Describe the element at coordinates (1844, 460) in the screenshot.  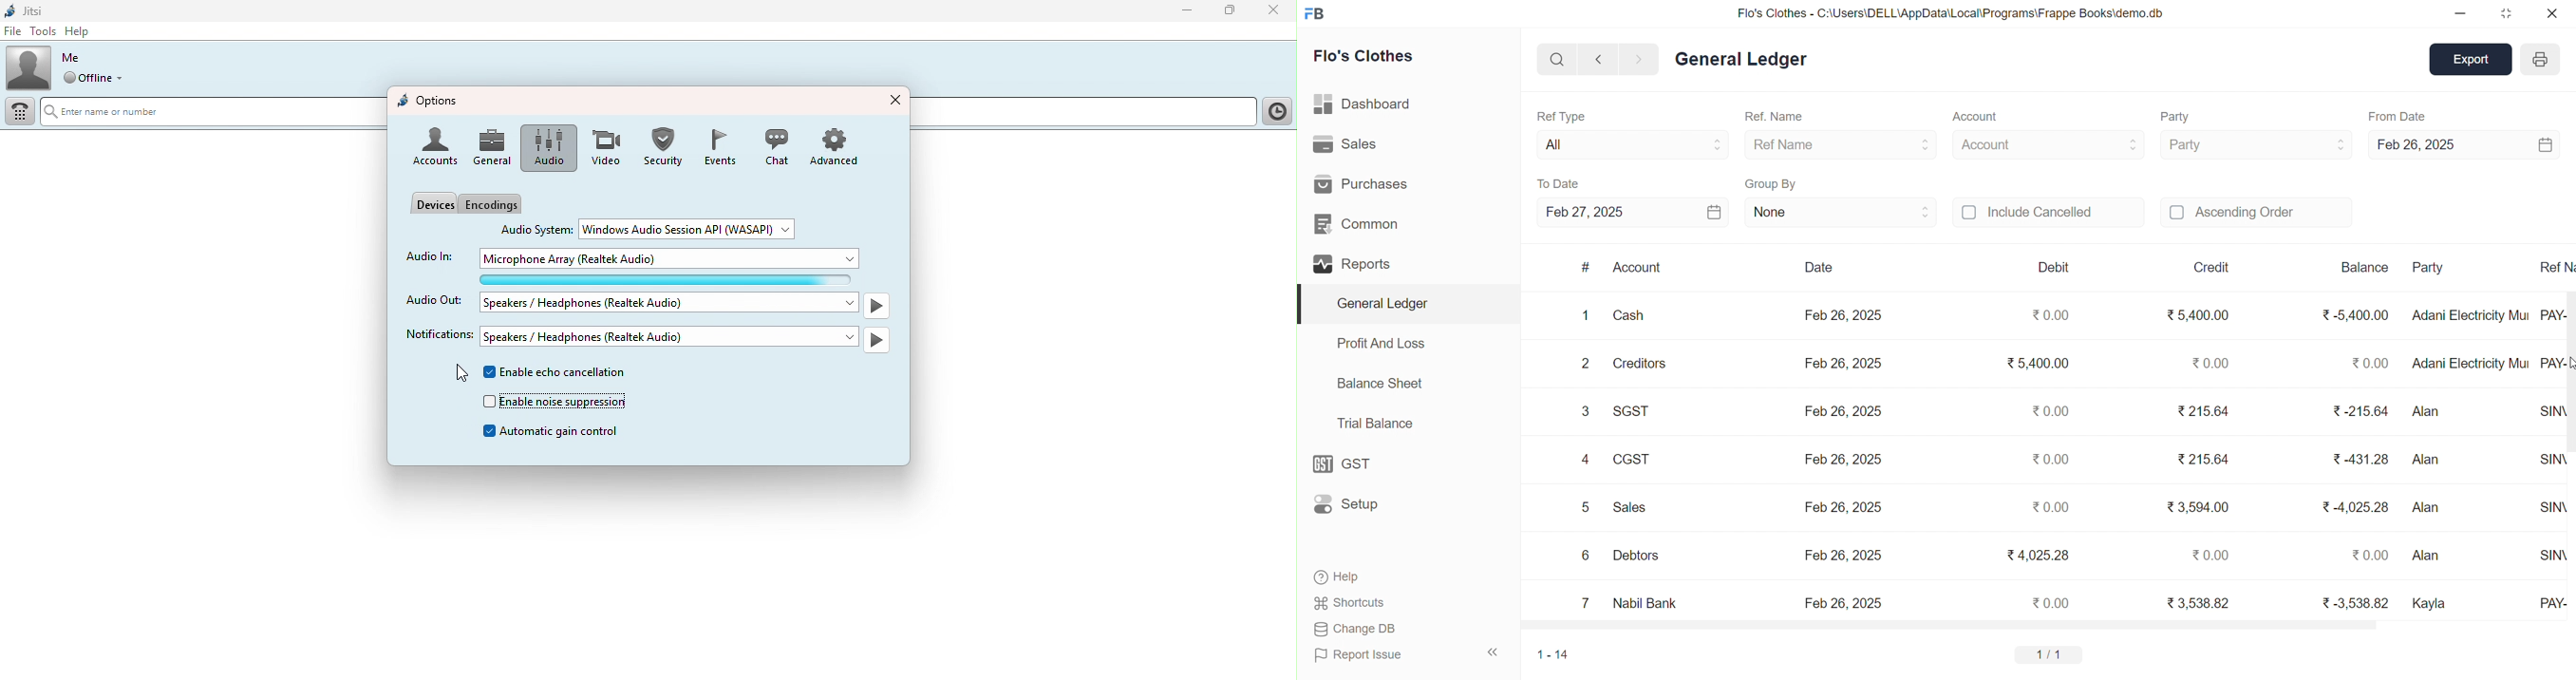
I see `Feb 26, 2025` at that location.